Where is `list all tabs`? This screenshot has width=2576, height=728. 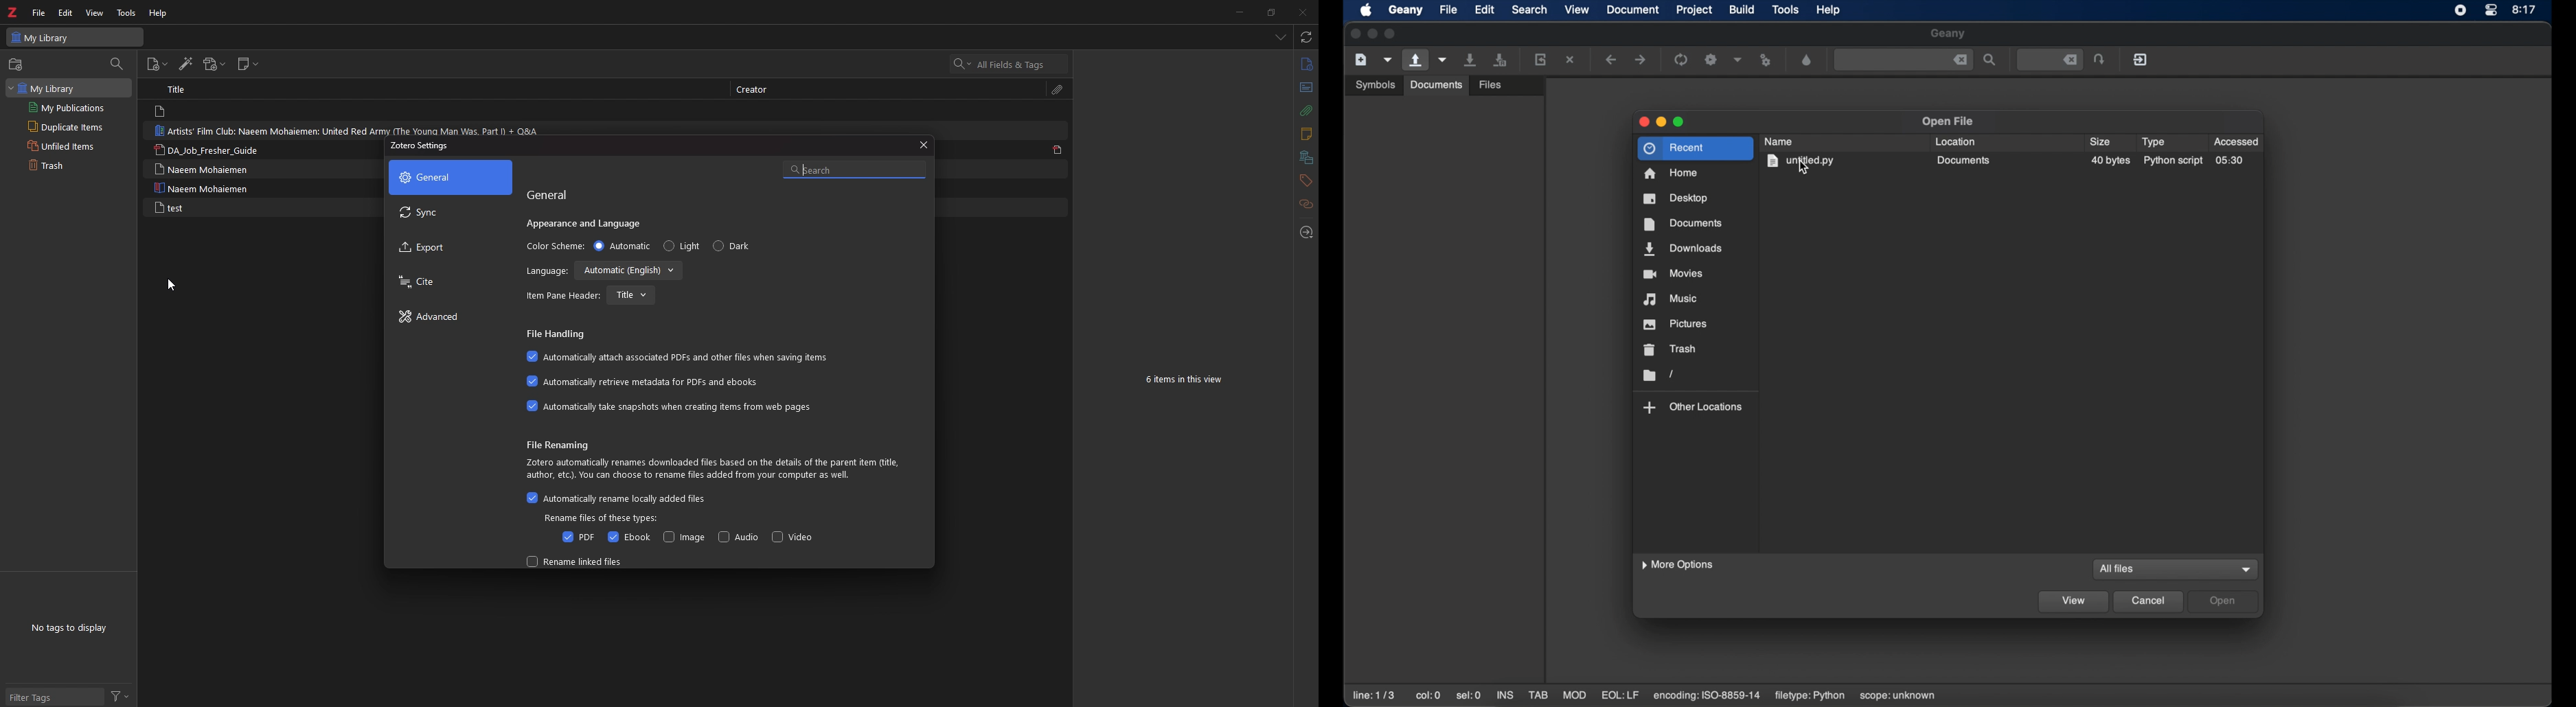
list all tabs is located at coordinates (1280, 38).